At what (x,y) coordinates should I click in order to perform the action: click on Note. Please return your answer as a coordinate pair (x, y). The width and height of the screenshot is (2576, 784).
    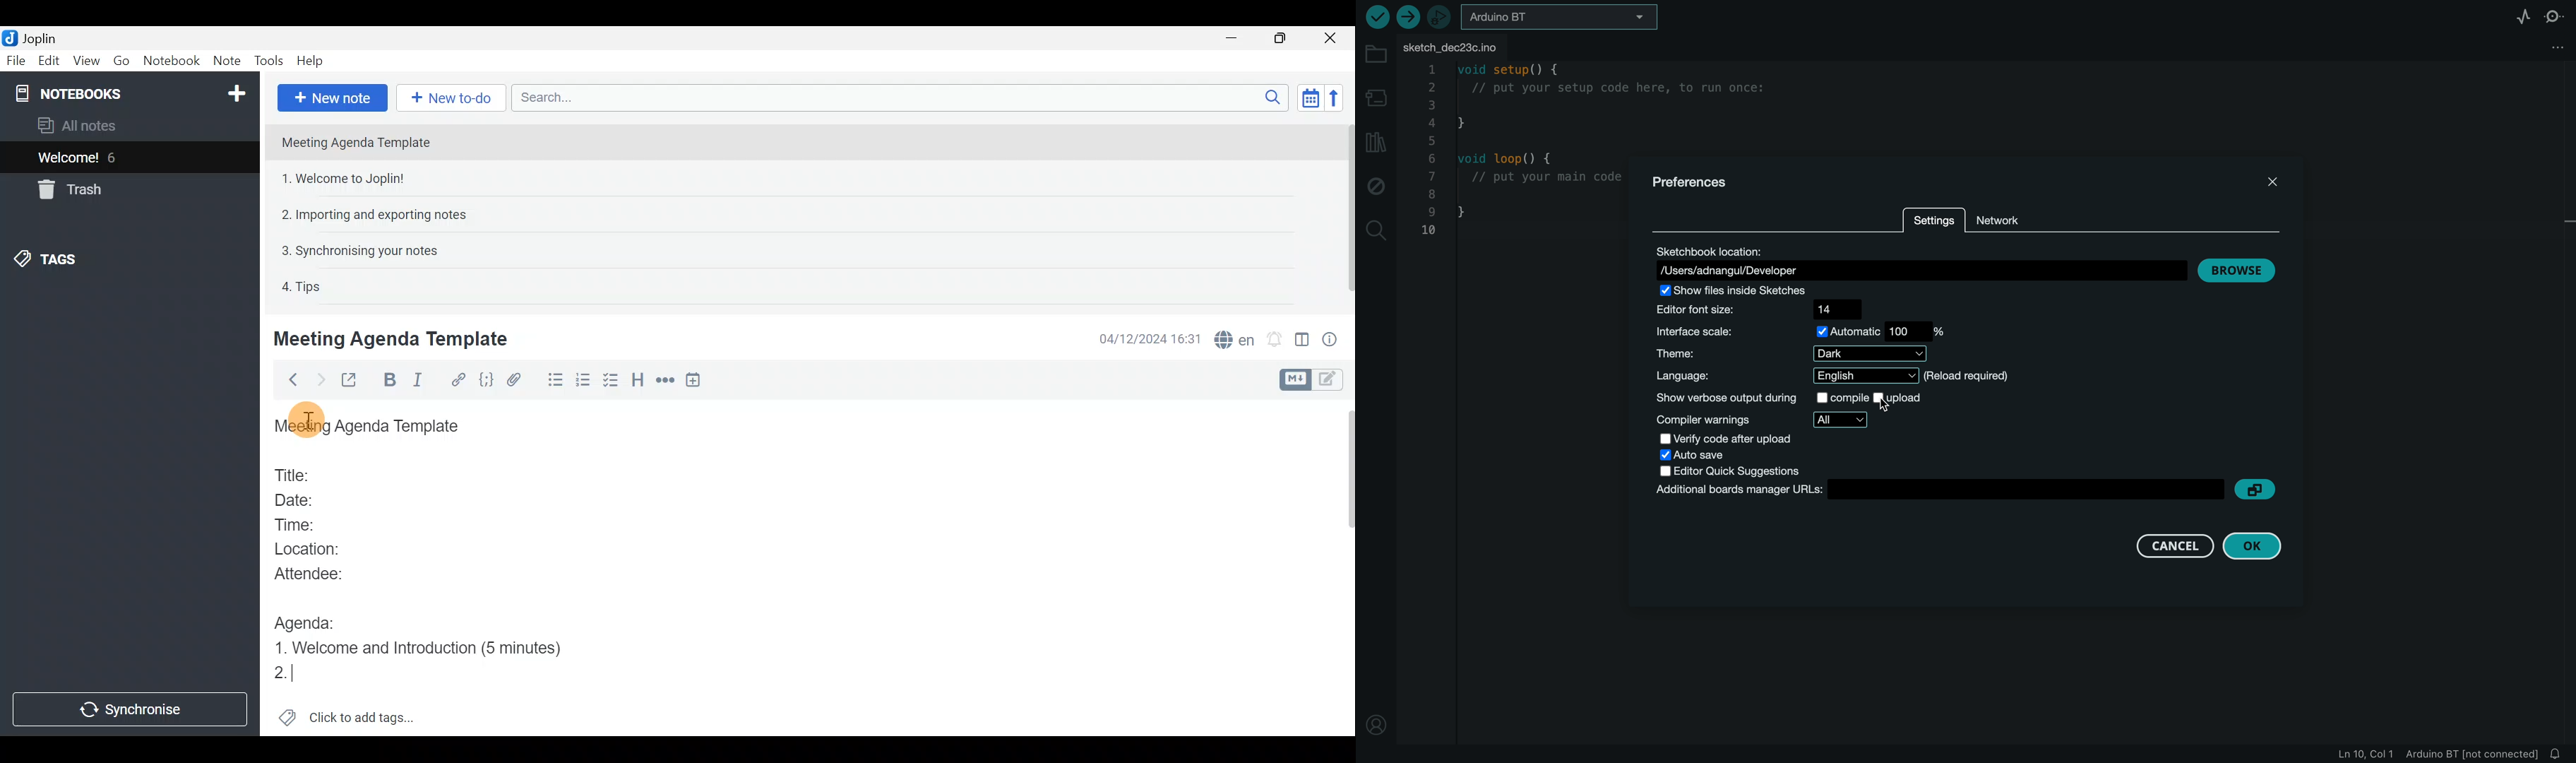
    Looking at the image, I should click on (224, 58).